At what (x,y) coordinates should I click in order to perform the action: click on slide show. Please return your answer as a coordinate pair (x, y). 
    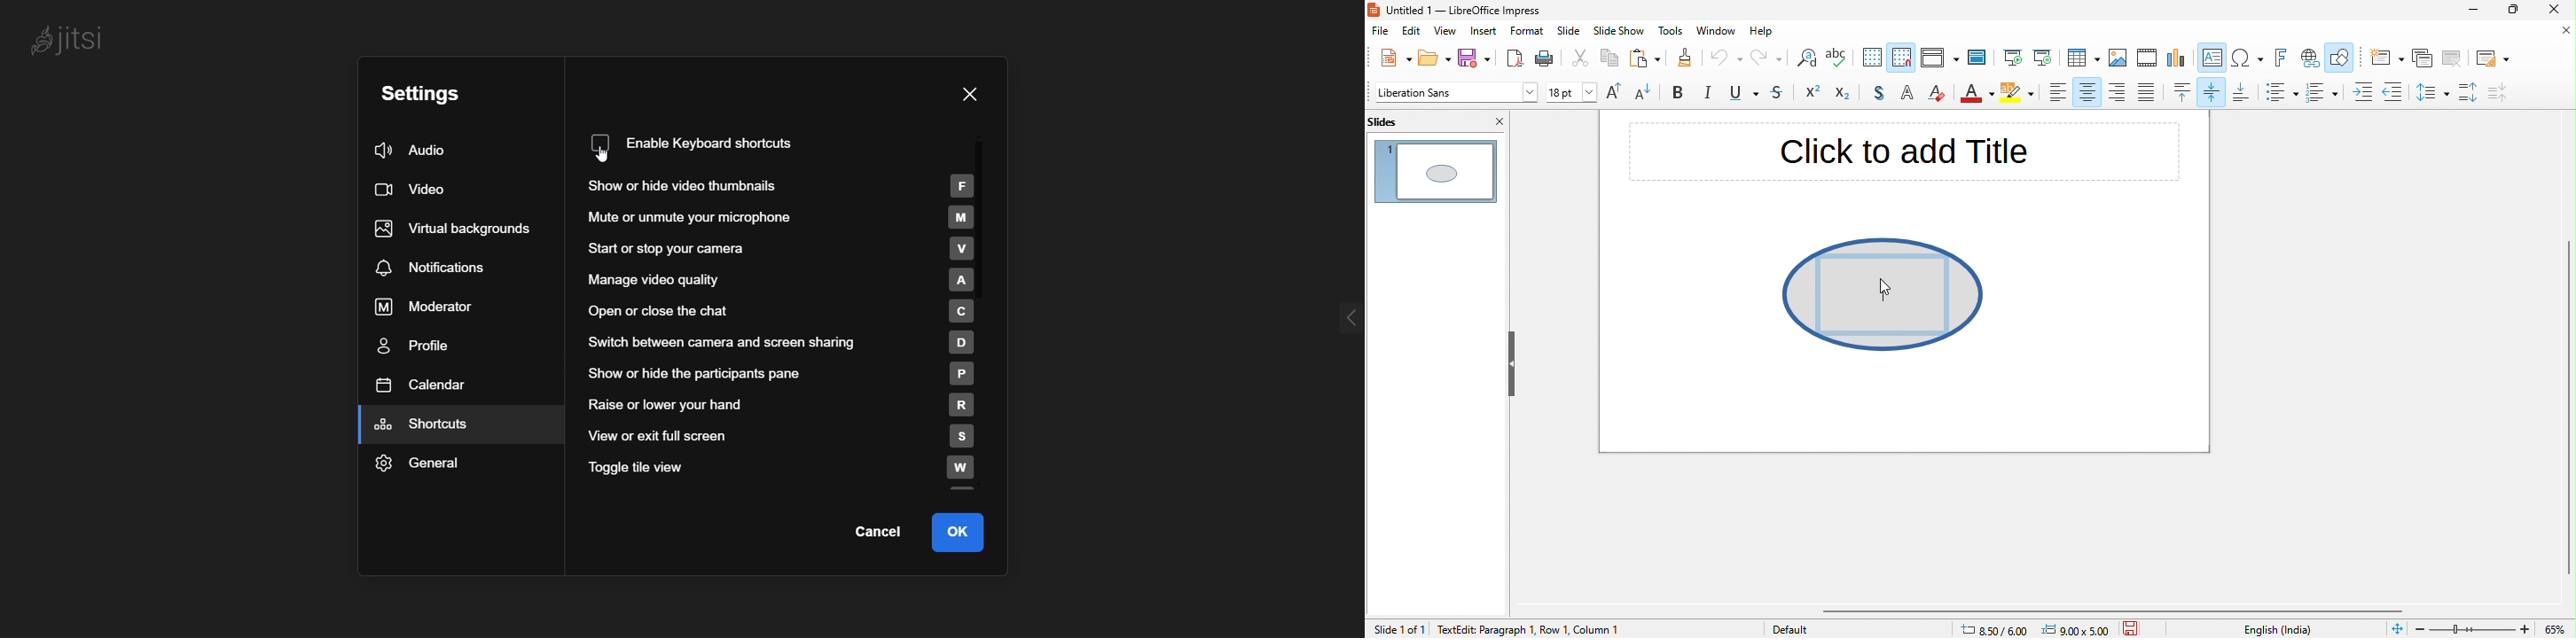
    Looking at the image, I should click on (1619, 33).